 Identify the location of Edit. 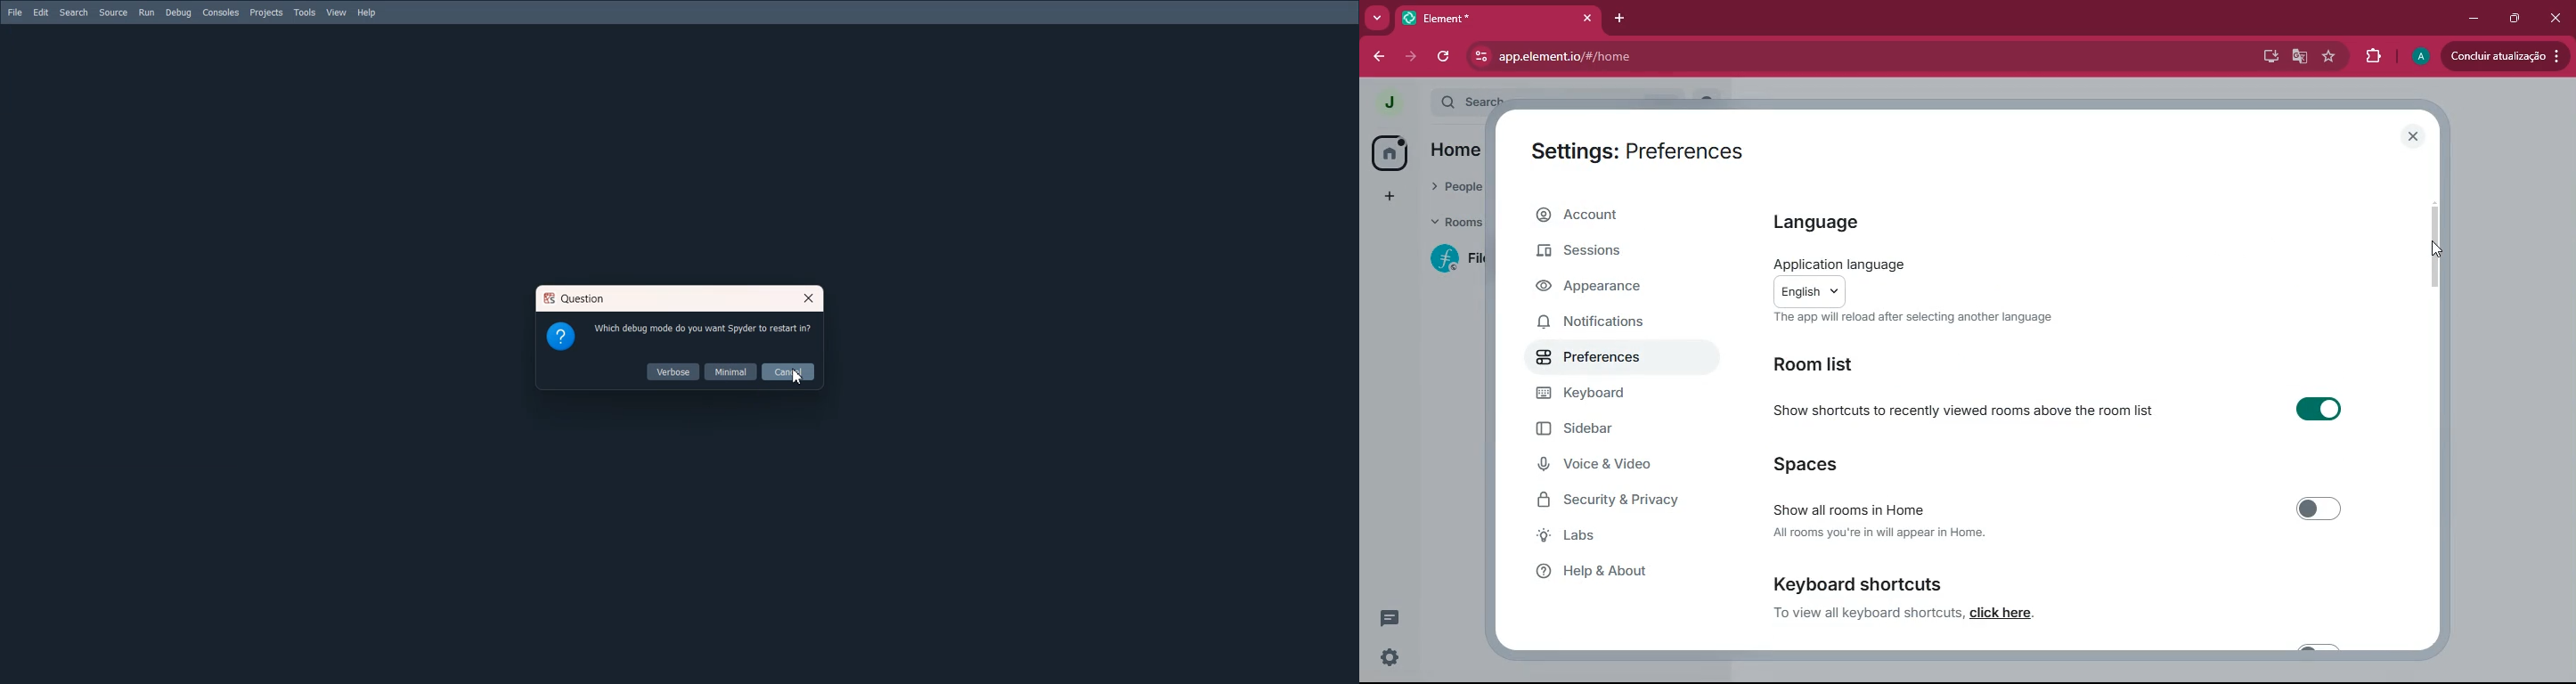
(41, 12).